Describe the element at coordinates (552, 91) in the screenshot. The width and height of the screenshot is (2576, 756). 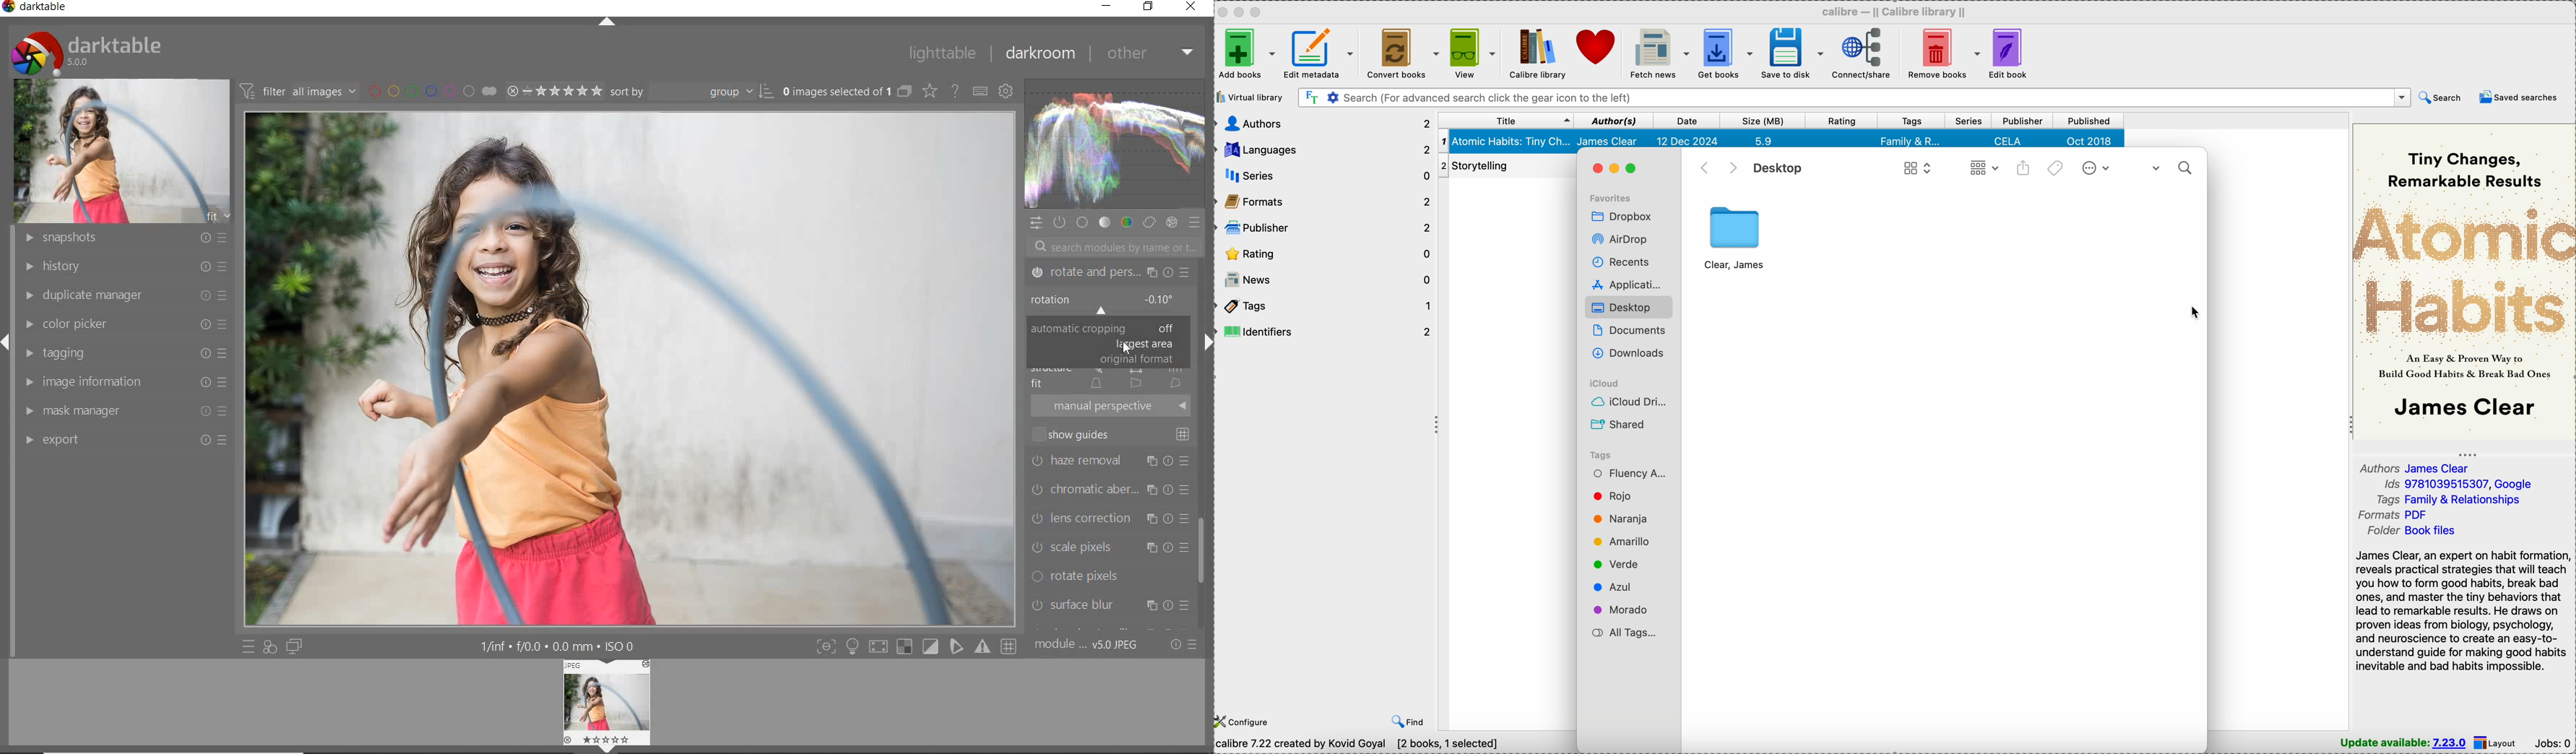
I see `selected image range rating` at that location.